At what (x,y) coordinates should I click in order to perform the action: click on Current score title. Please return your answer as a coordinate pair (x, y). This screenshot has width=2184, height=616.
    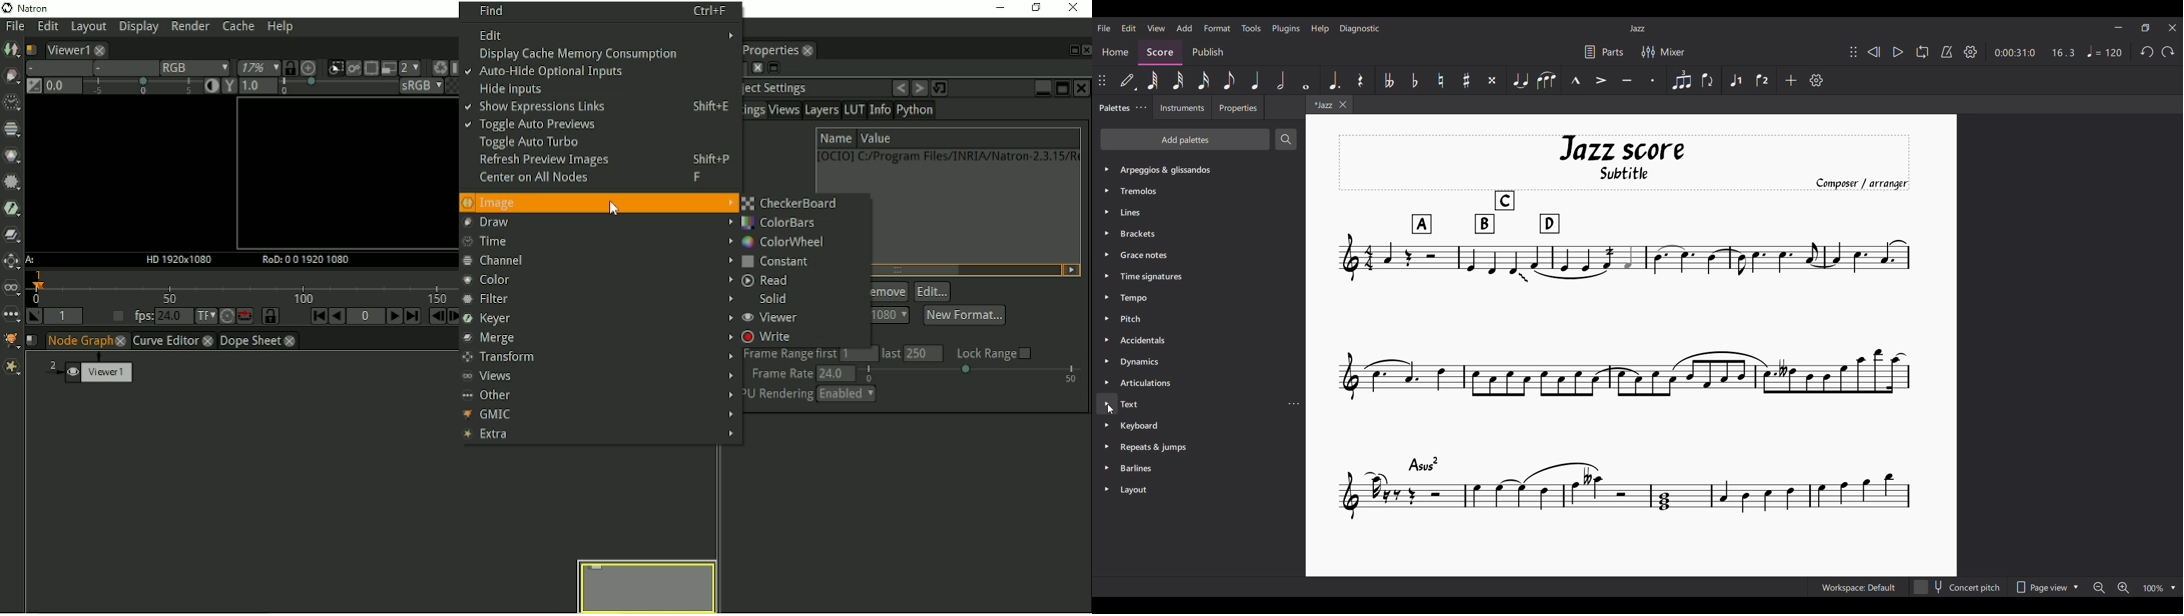
    Looking at the image, I should click on (1638, 28).